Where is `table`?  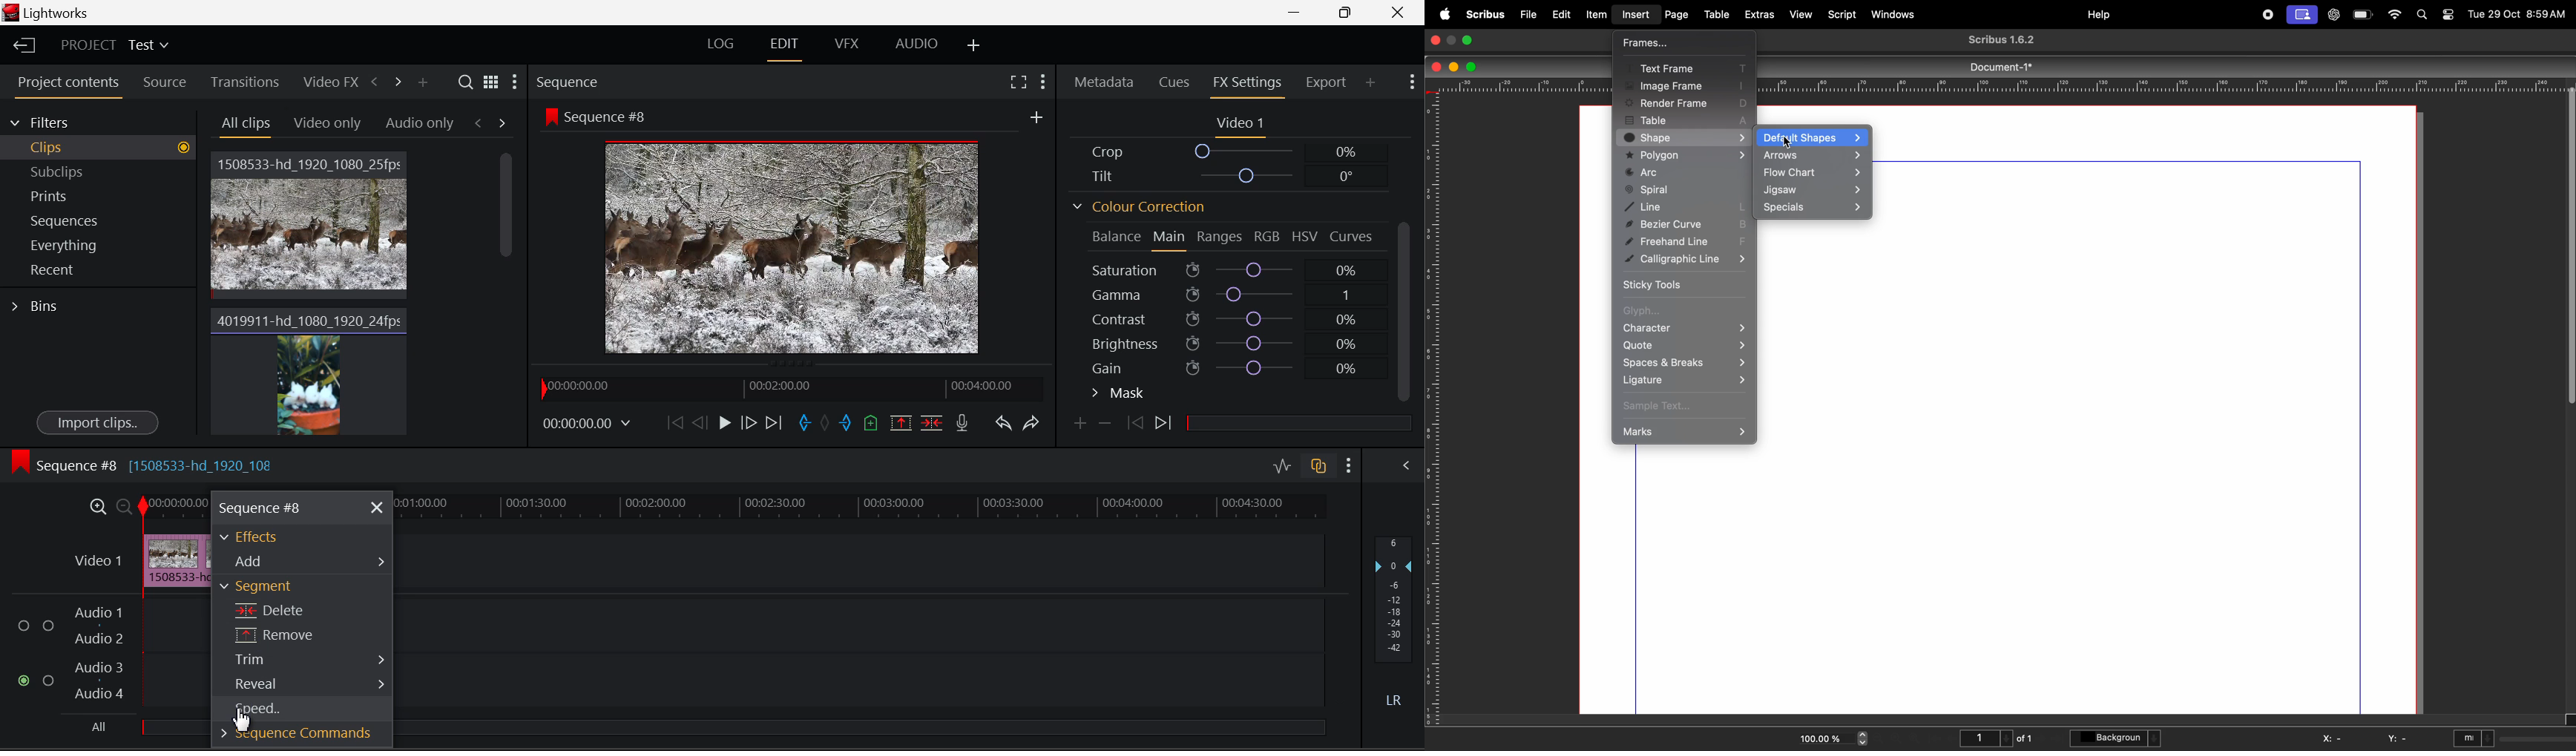 table is located at coordinates (1716, 12).